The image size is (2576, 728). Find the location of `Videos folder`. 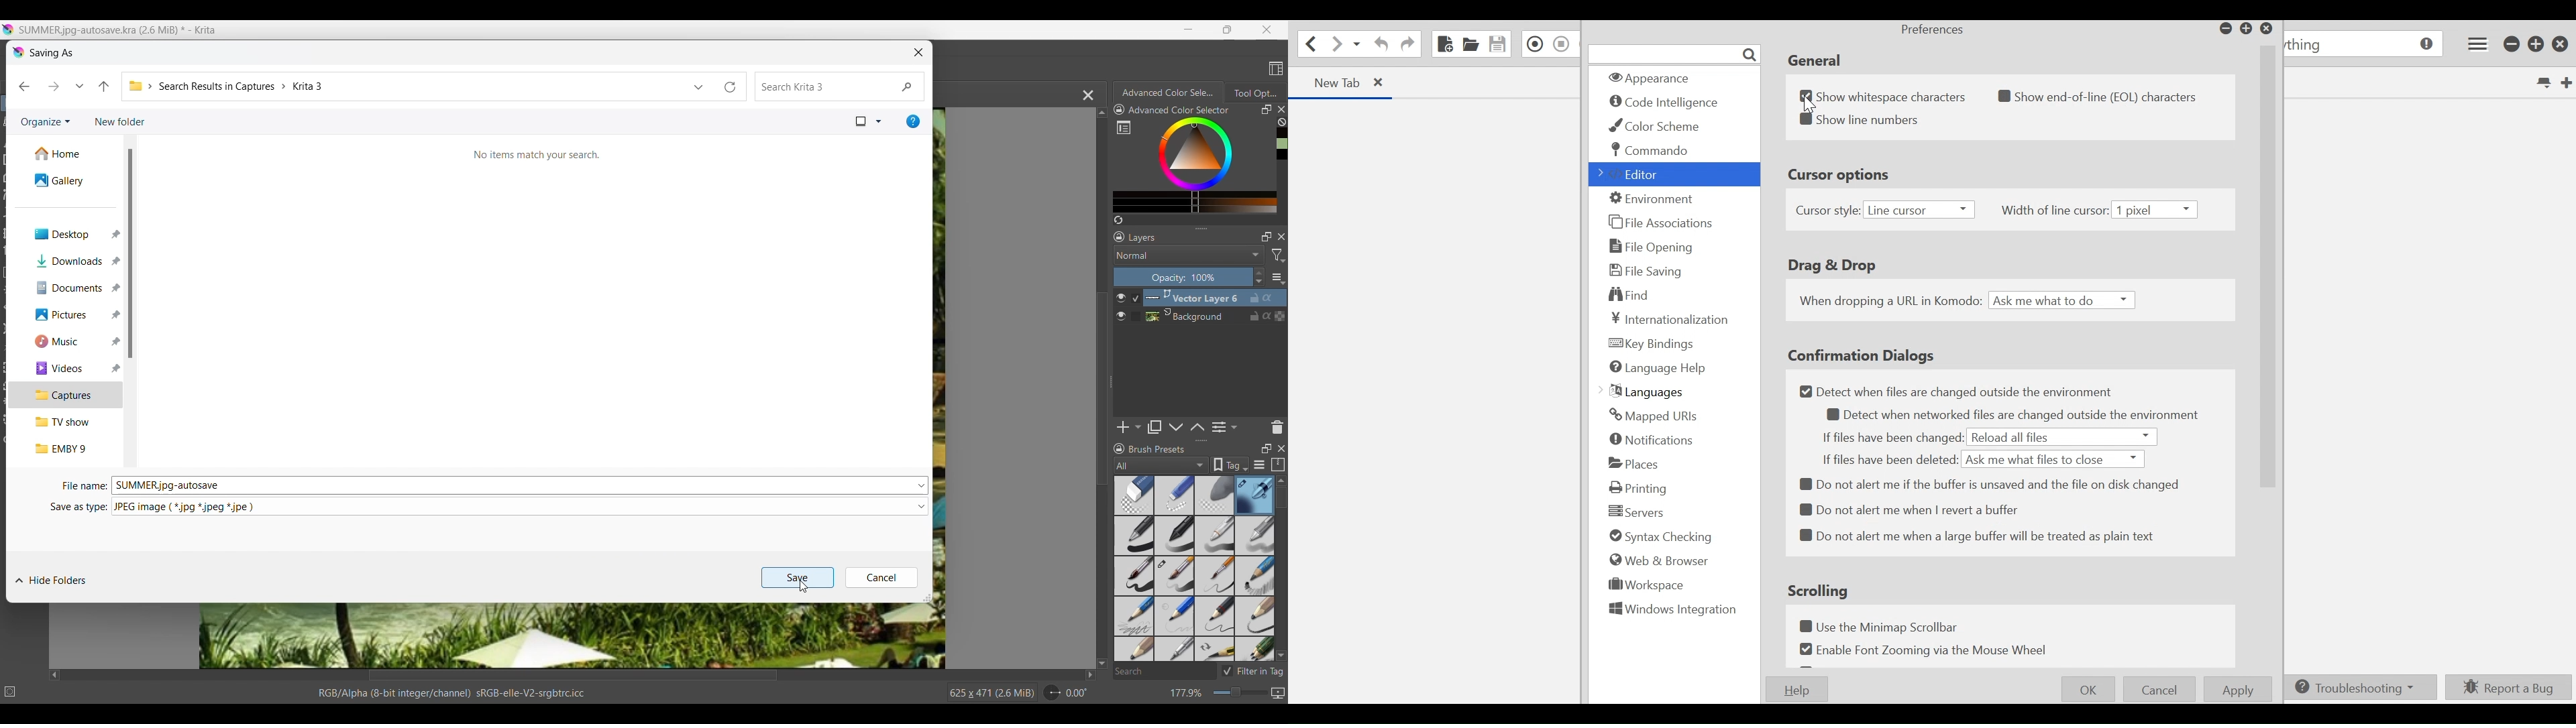

Videos folder is located at coordinates (67, 369).